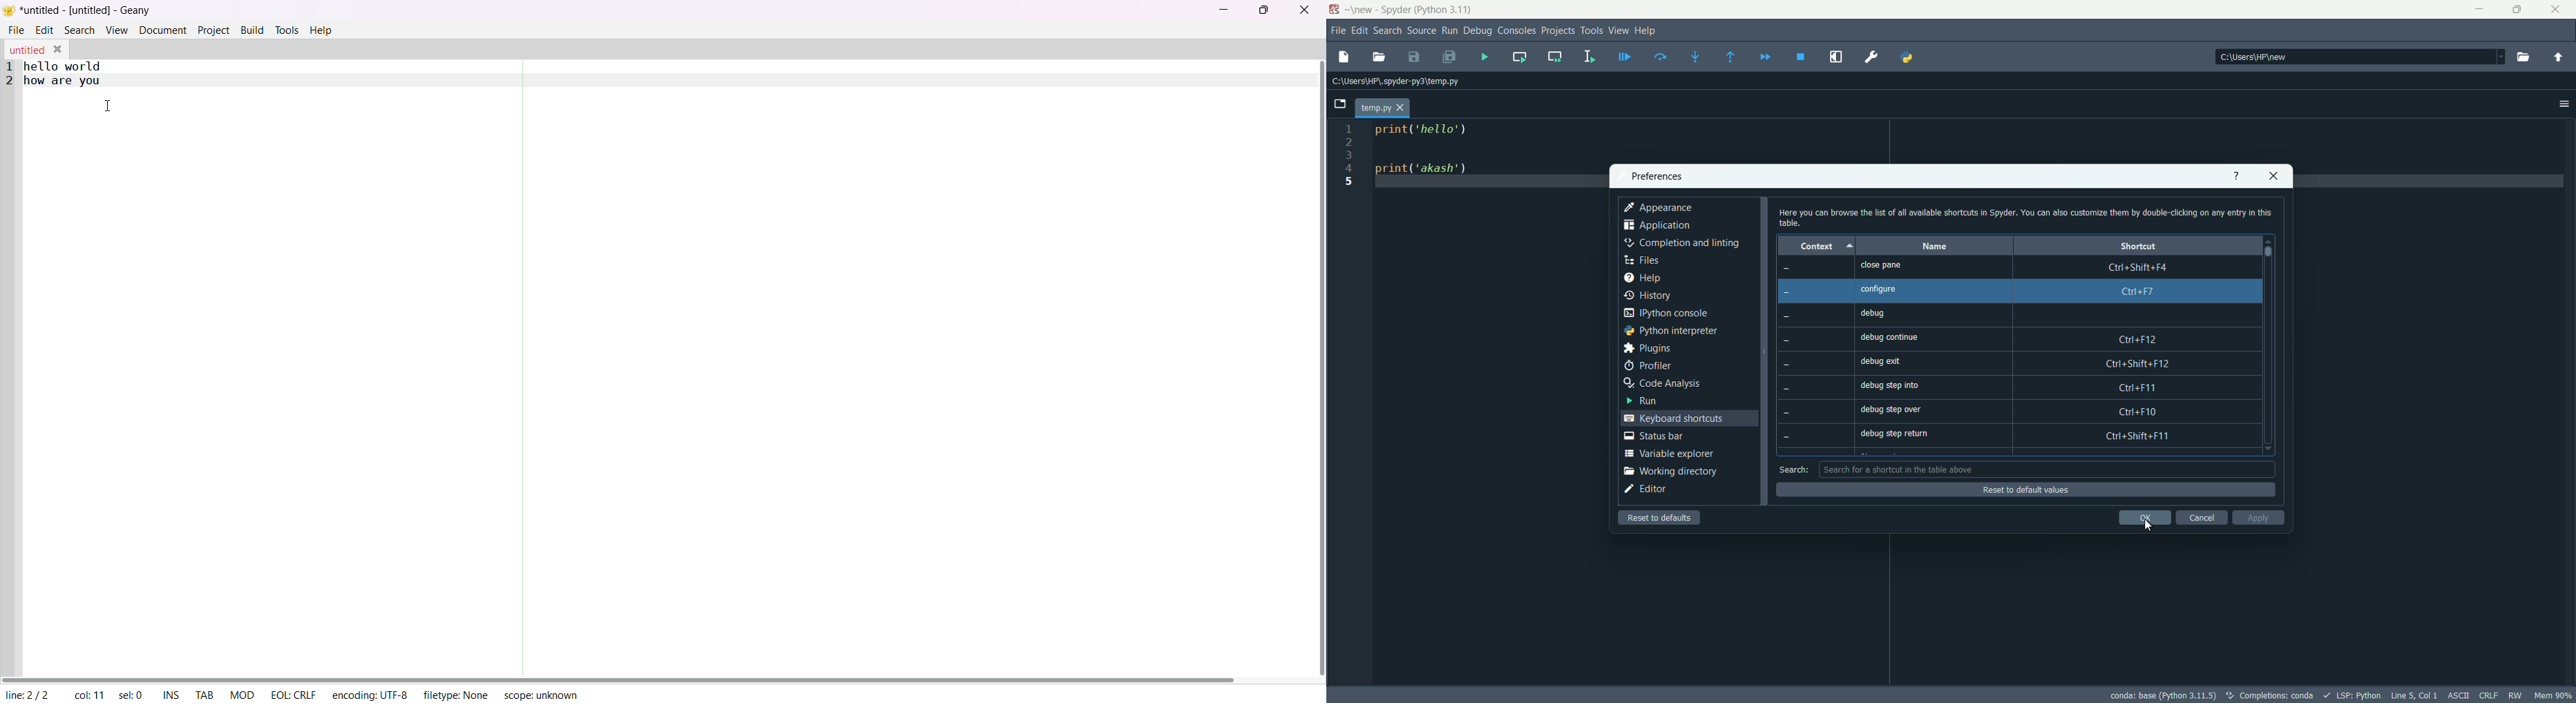 This screenshot has height=728, width=2576. Describe the element at coordinates (2520, 10) in the screenshot. I see `maximize` at that location.